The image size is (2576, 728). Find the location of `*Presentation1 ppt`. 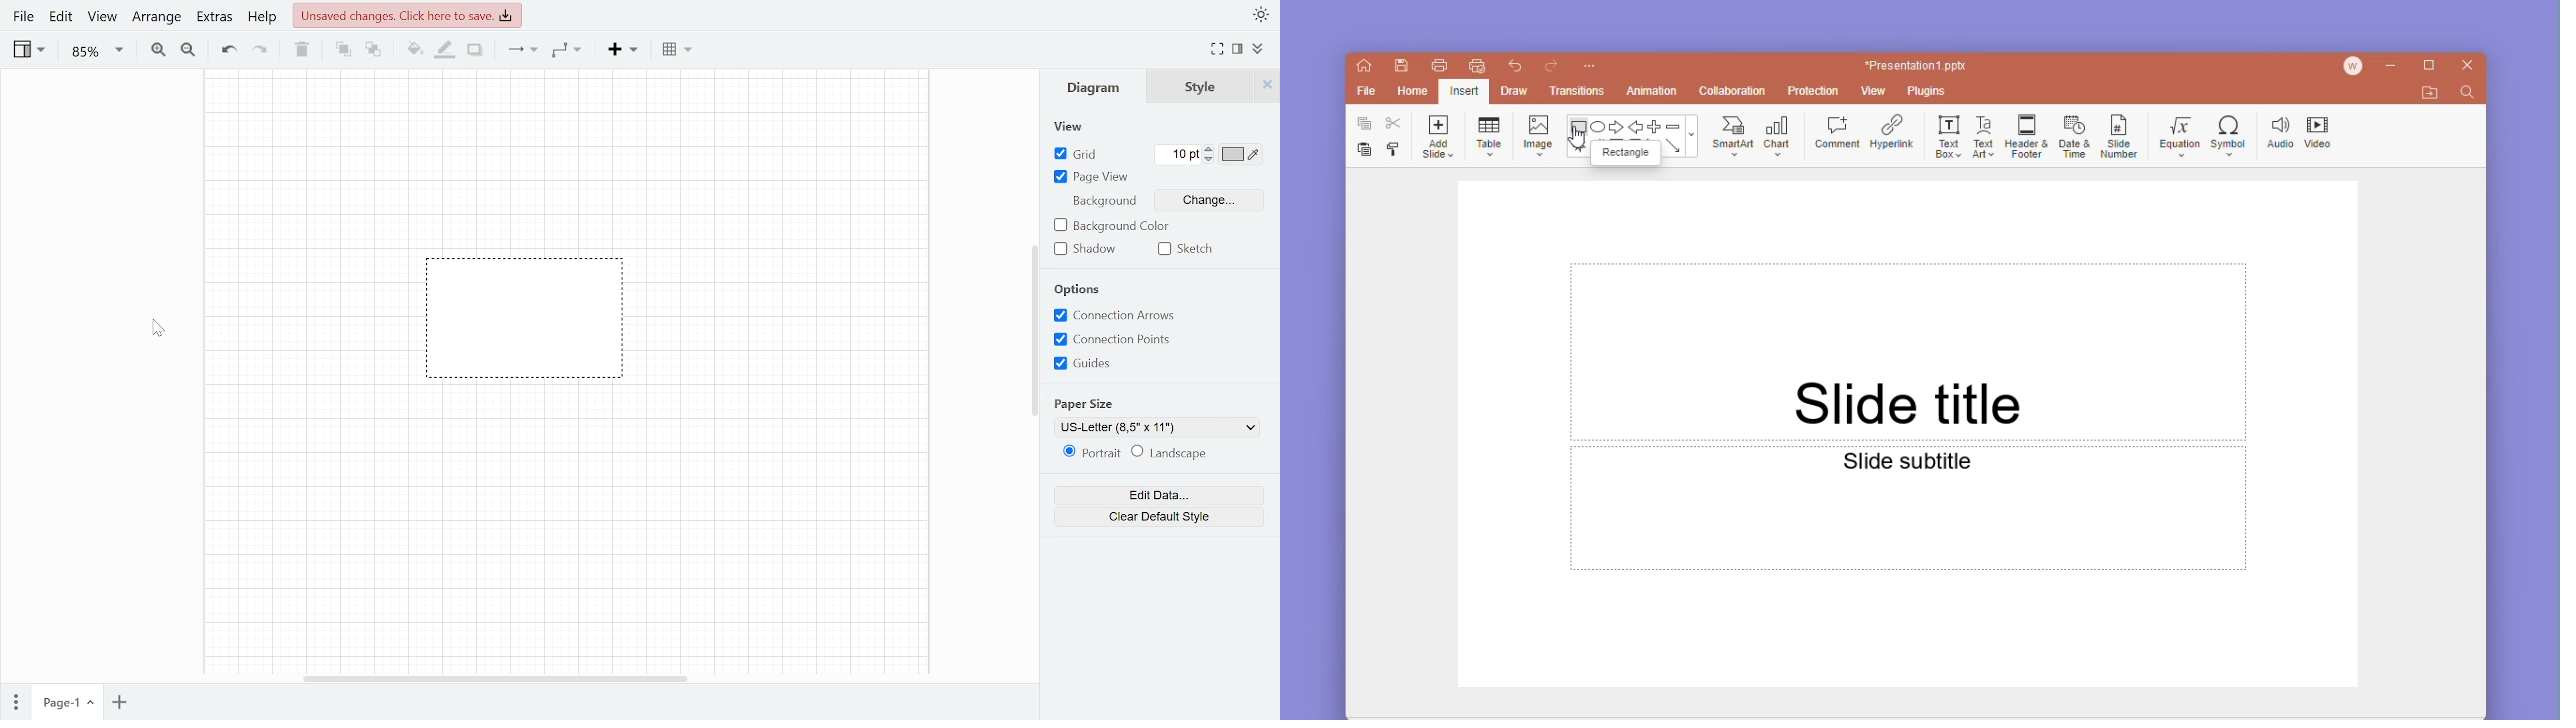

*Presentation1 ppt is located at coordinates (1916, 65).